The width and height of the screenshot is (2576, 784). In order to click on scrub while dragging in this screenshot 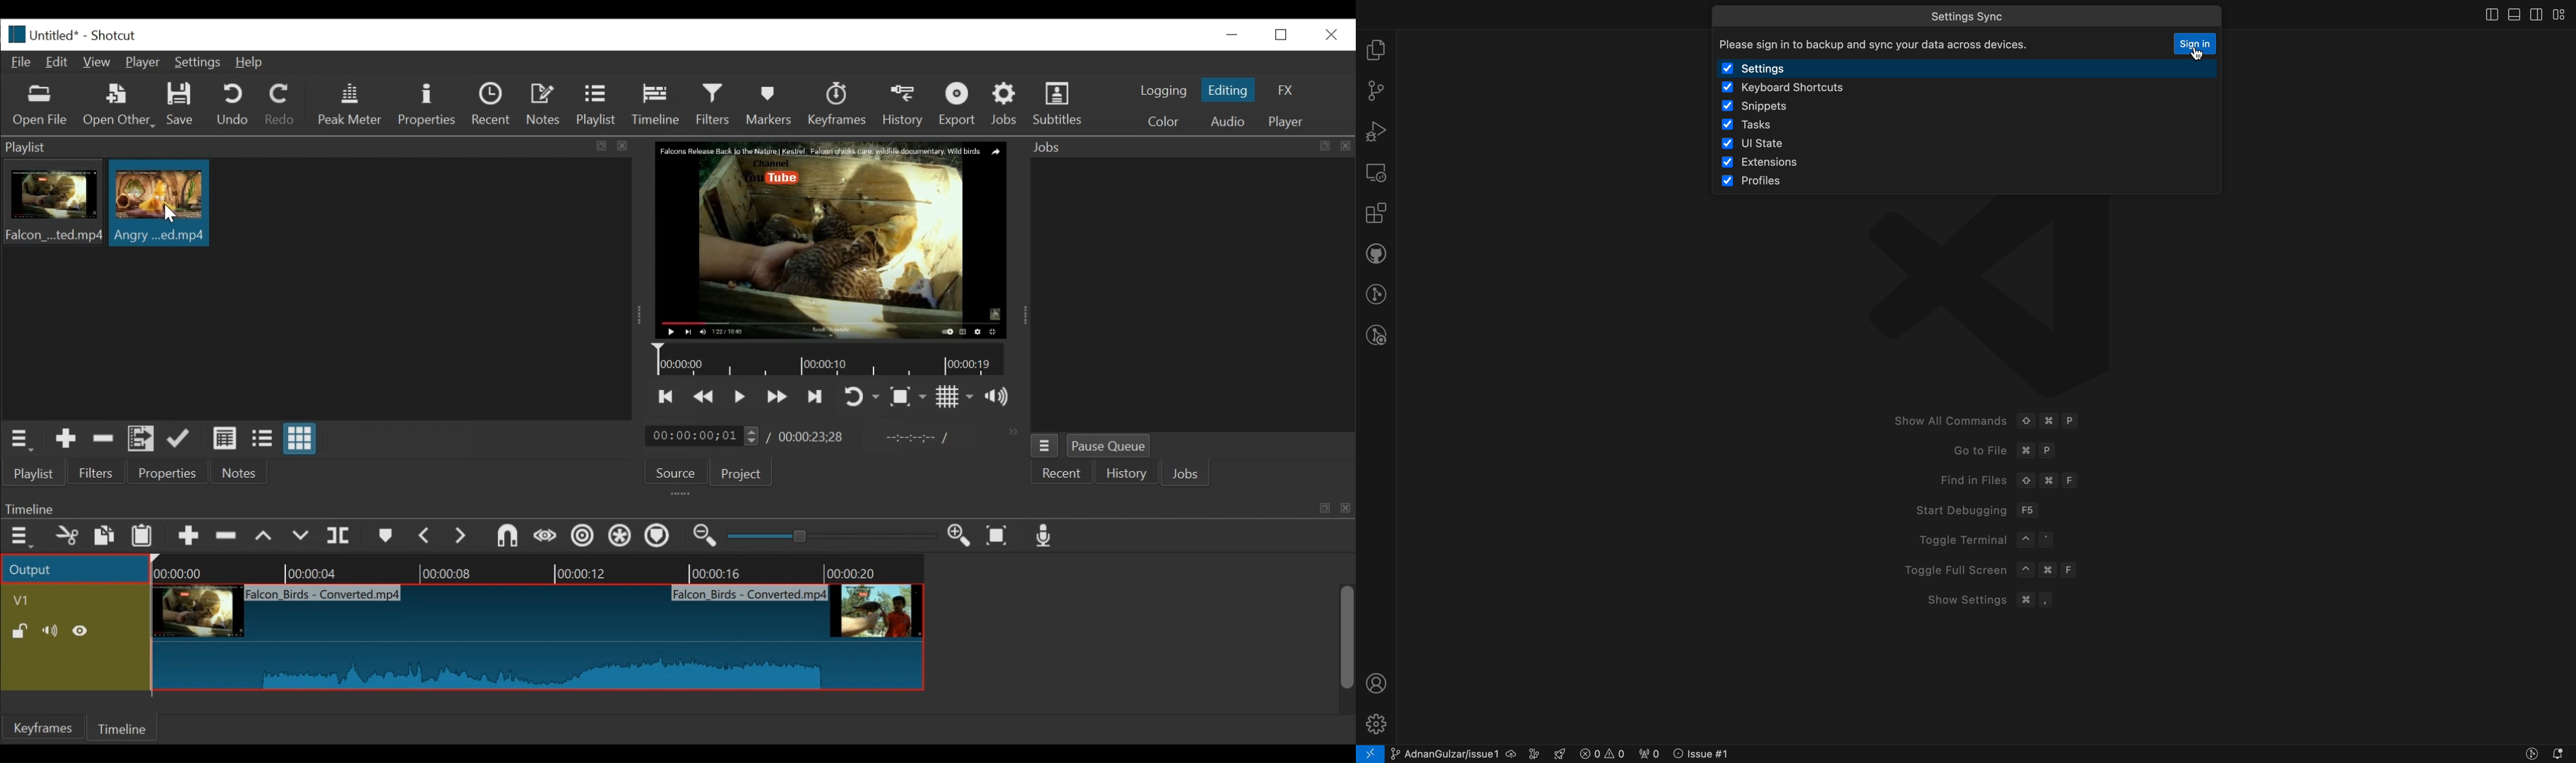, I will do `click(546, 537)`.